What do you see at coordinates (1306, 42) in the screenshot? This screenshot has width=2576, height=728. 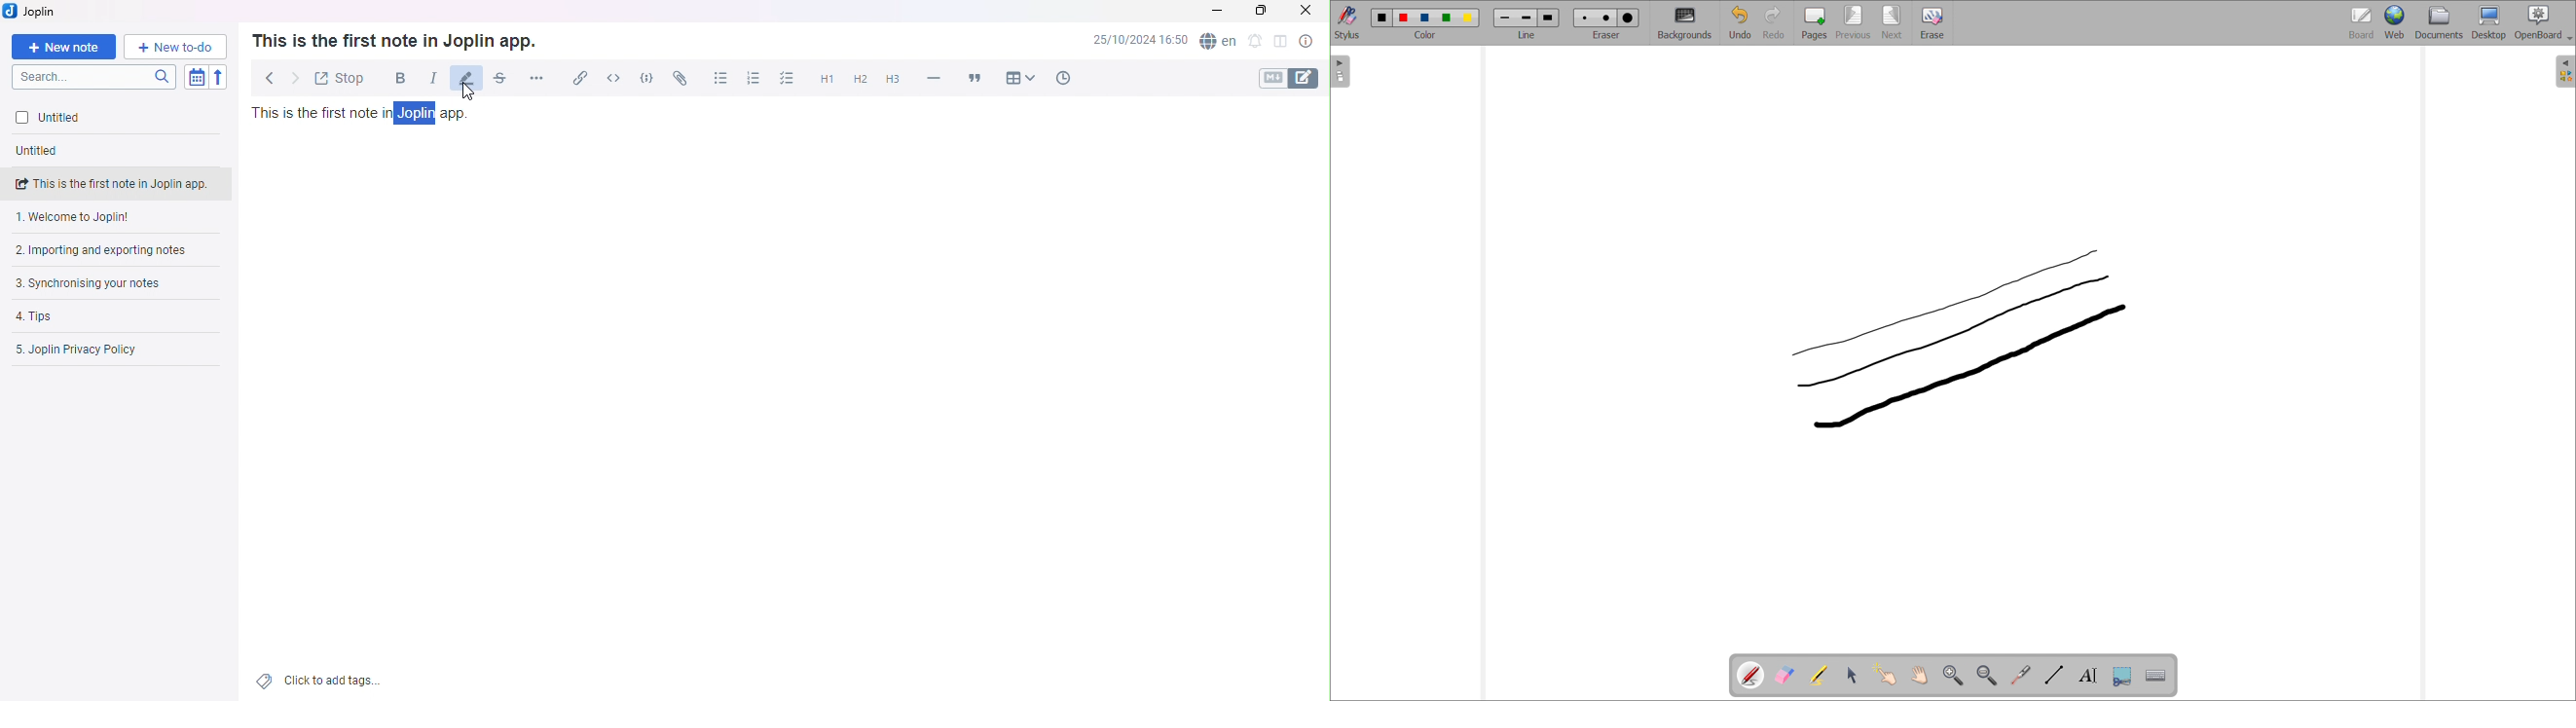 I see `Note properties` at bounding box center [1306, 42].